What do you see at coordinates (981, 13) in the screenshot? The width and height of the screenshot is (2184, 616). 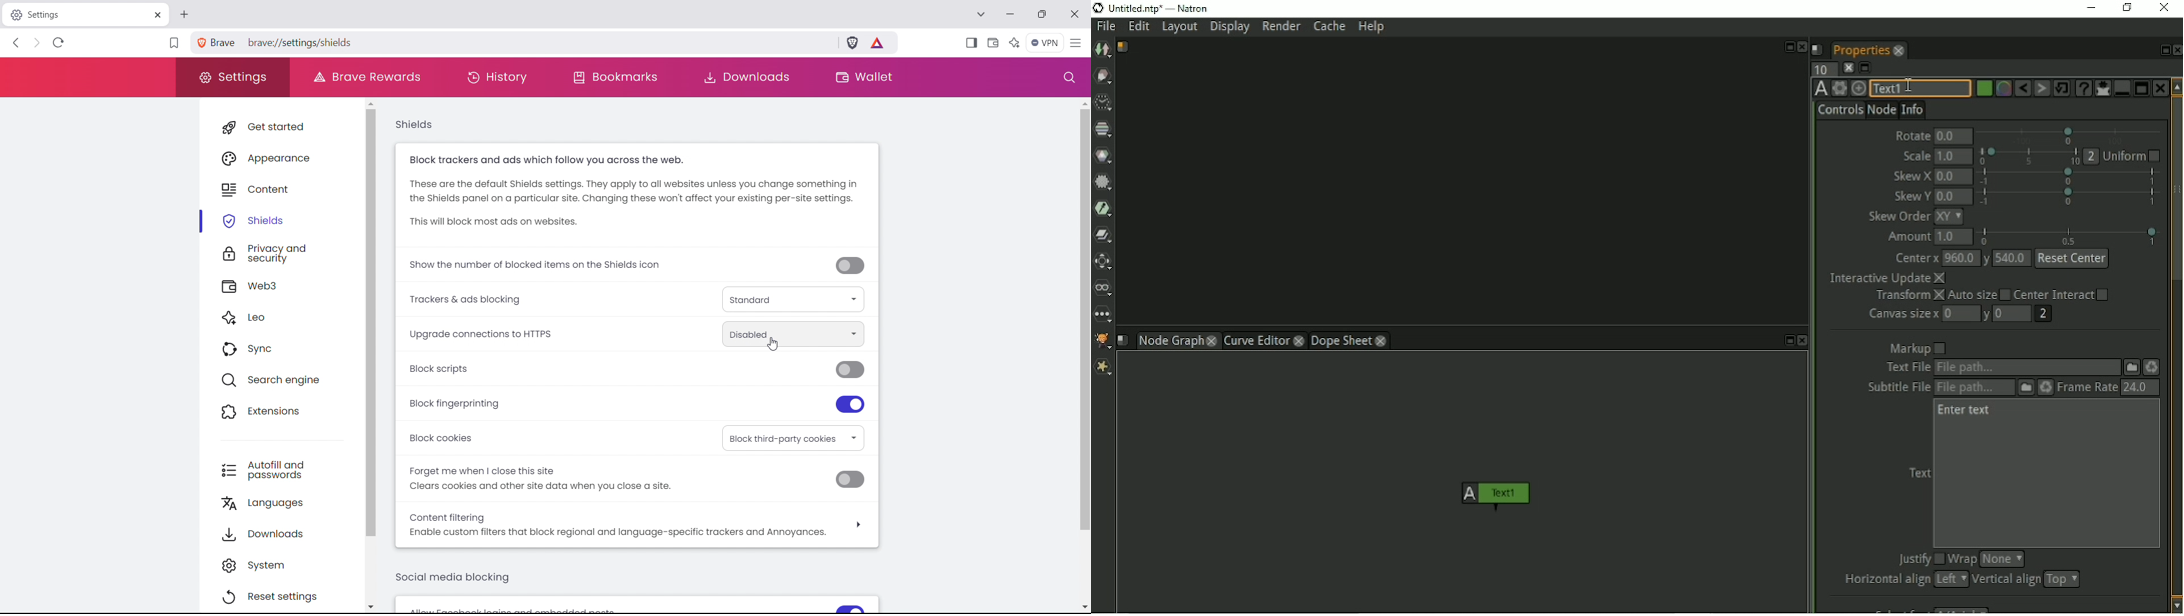 I see `search in tabs` at bounding box center [981, 13].